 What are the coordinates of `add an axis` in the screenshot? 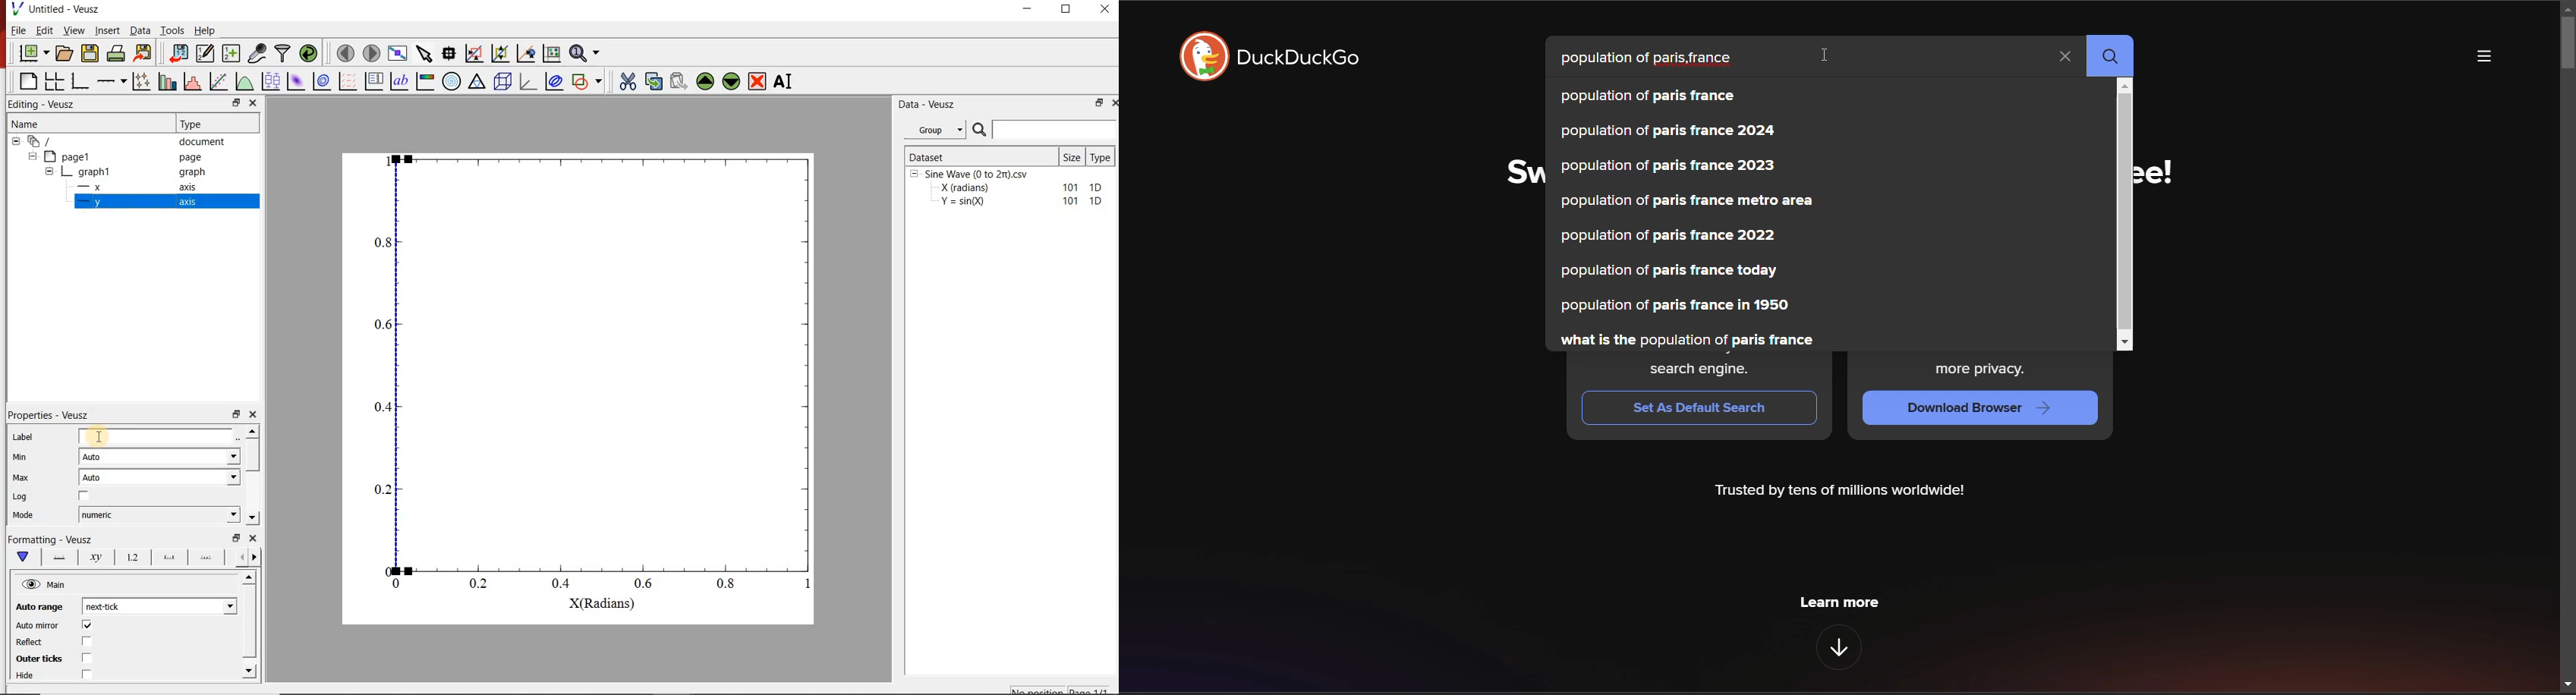 It's located at (111, 81).